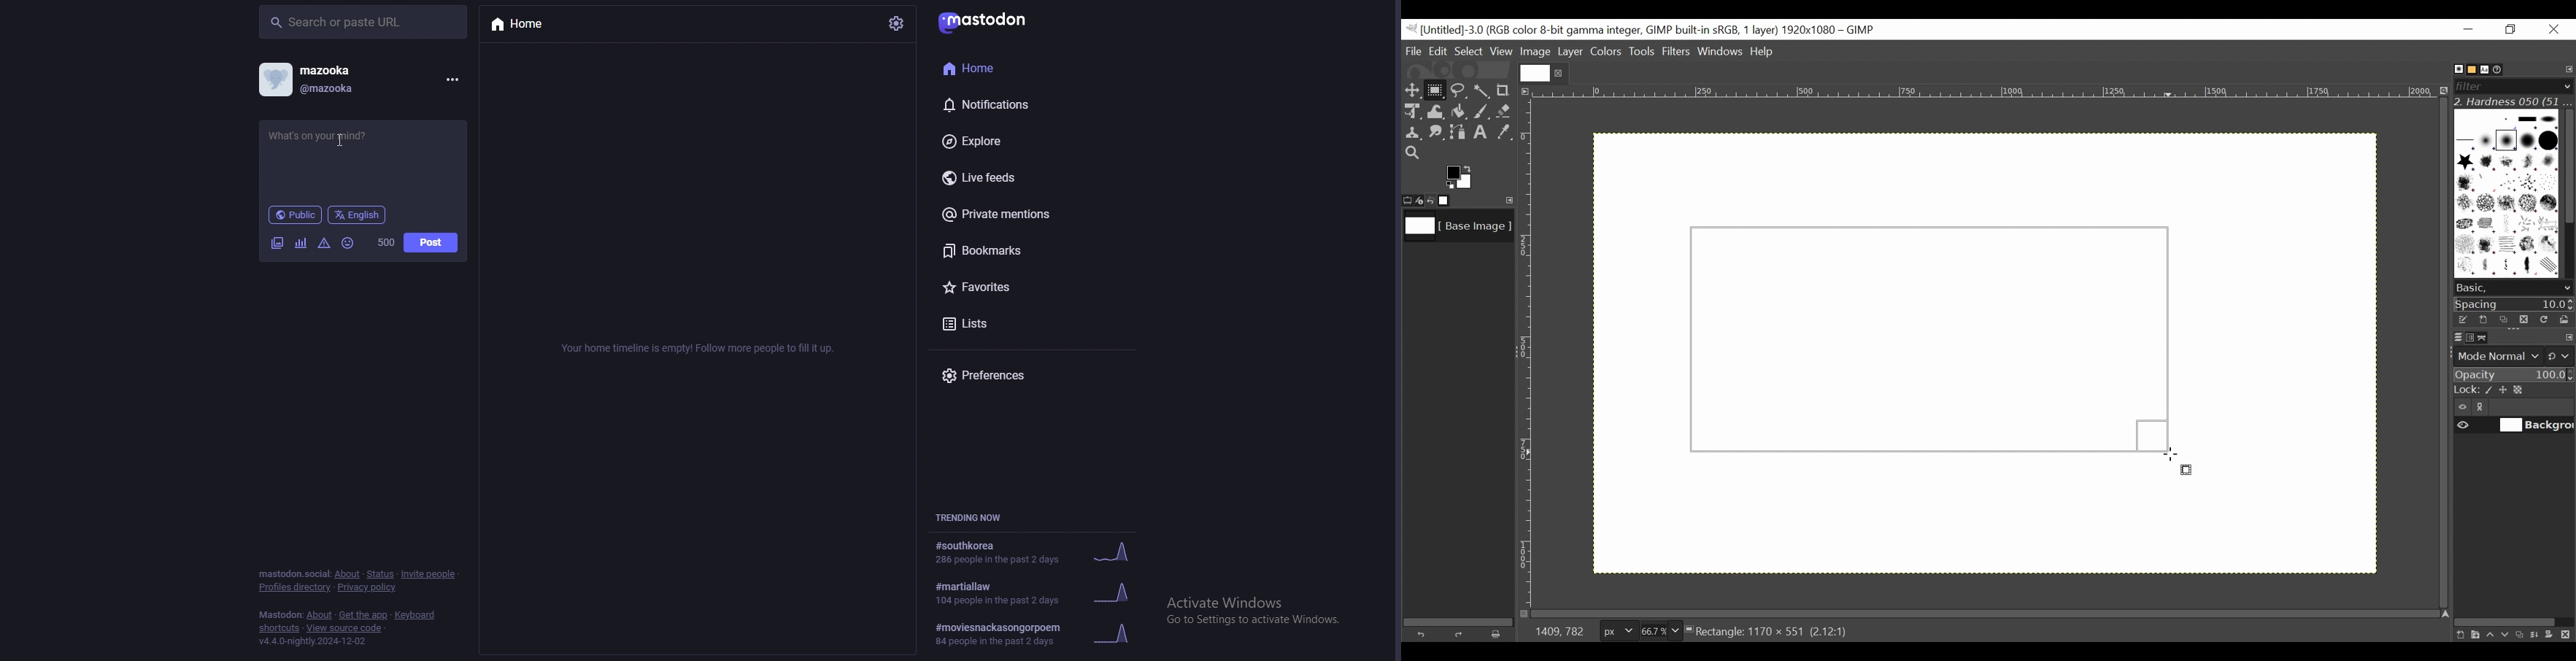 This screenshot has height=672, width=2576. What do you see at coordinates (1437, 133) in the screenshot?
I see `Smudge tool` at bounding box center [1437, 133].